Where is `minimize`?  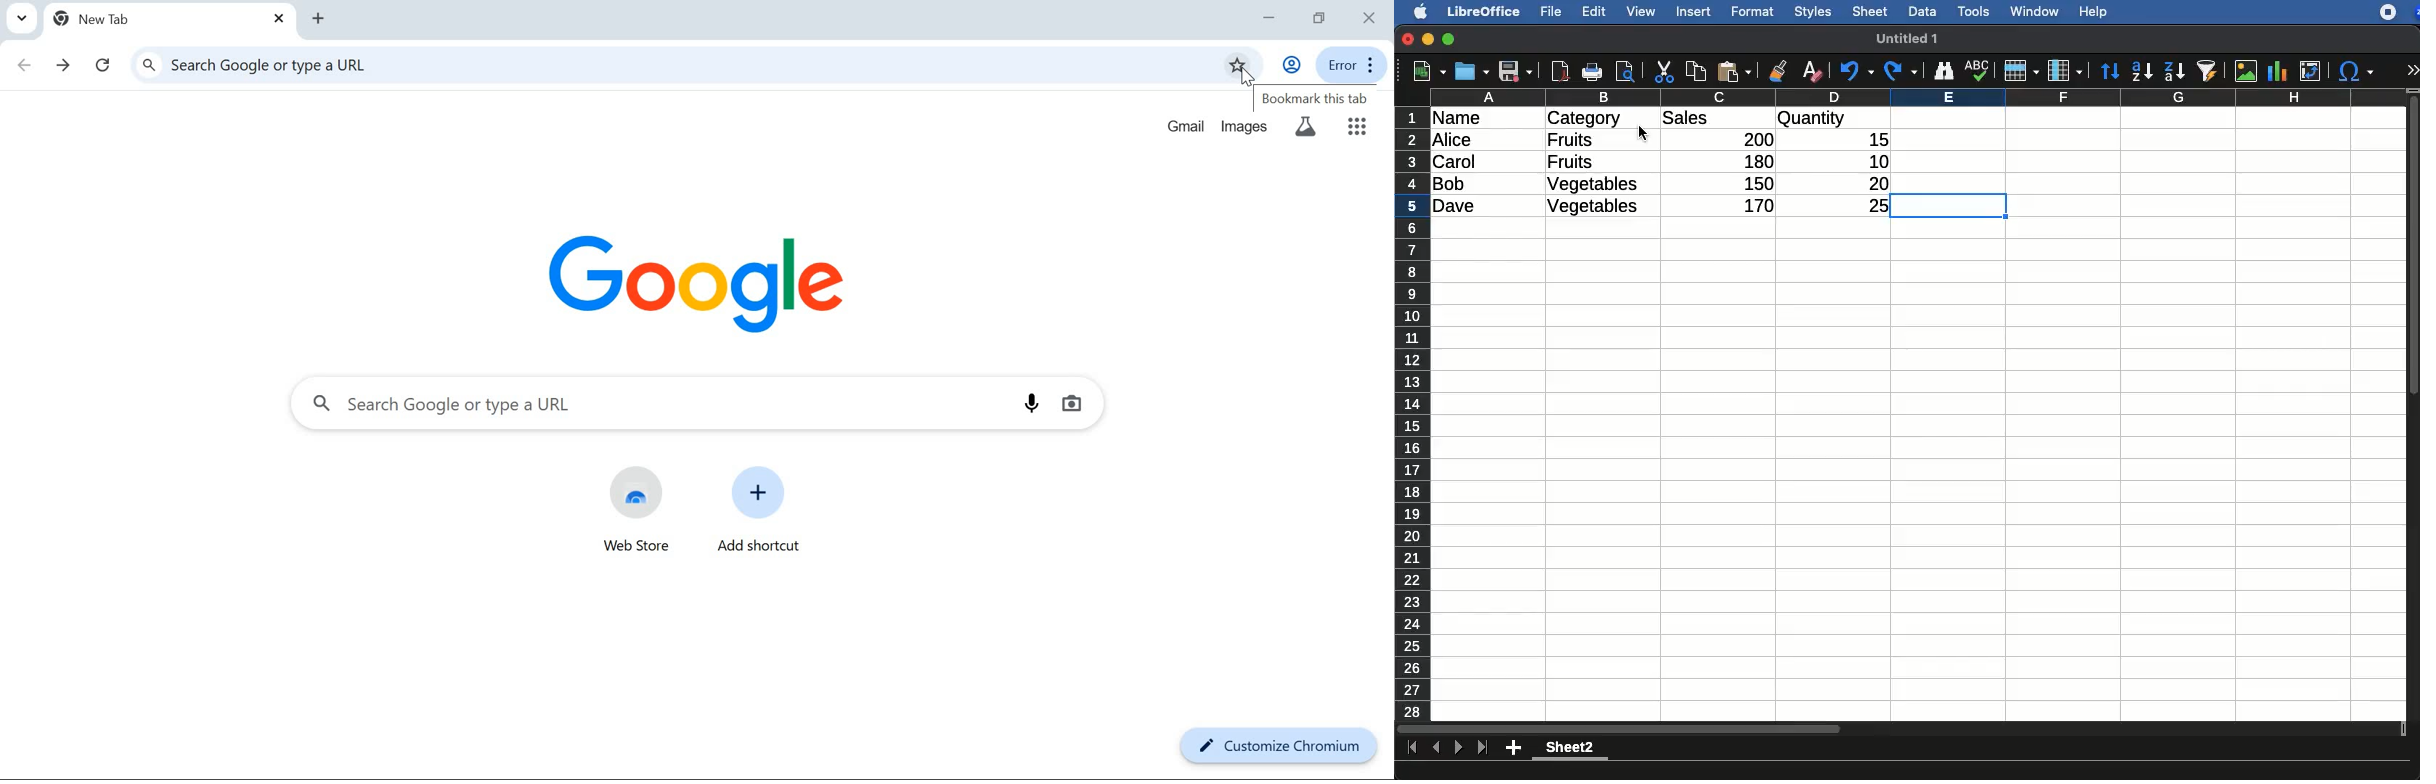
minimize is located at coordinates (1429, 39).